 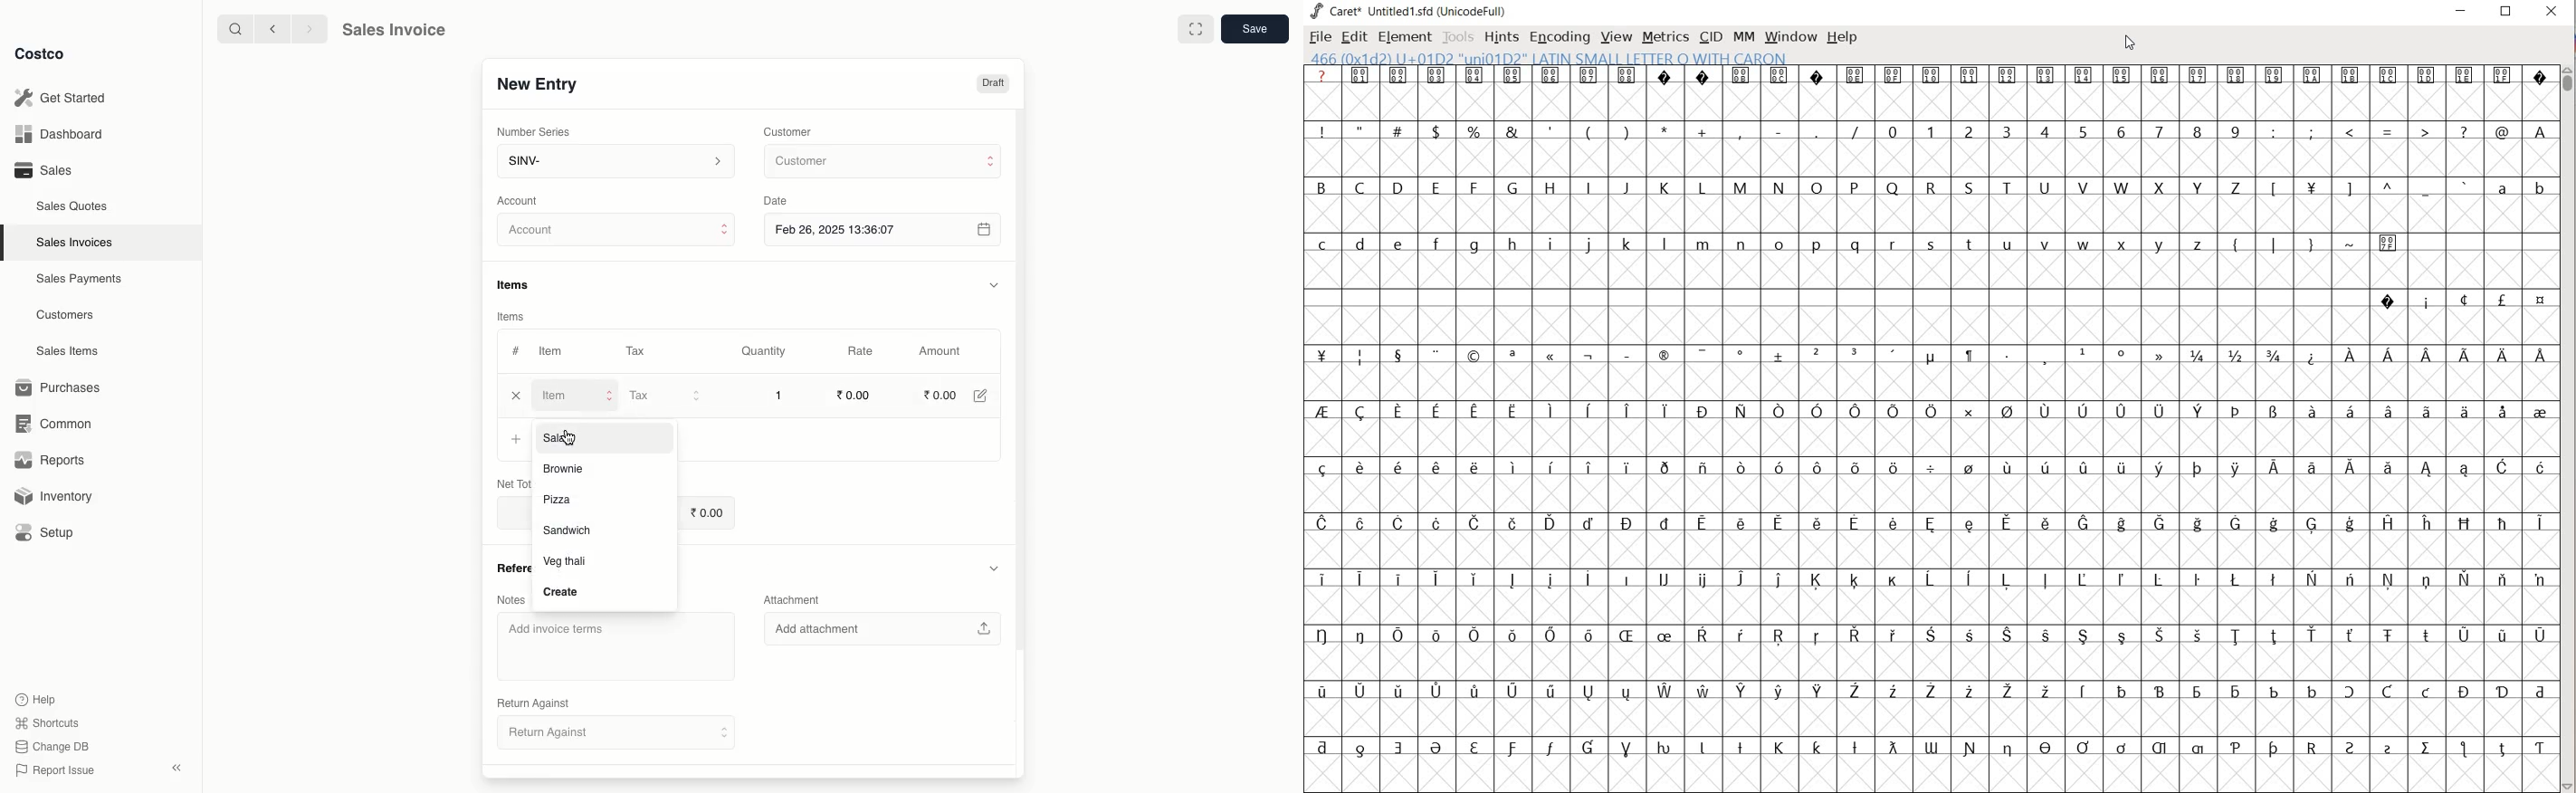 I want to click on ‘Add invoice terms, so click(x=612, y=645).